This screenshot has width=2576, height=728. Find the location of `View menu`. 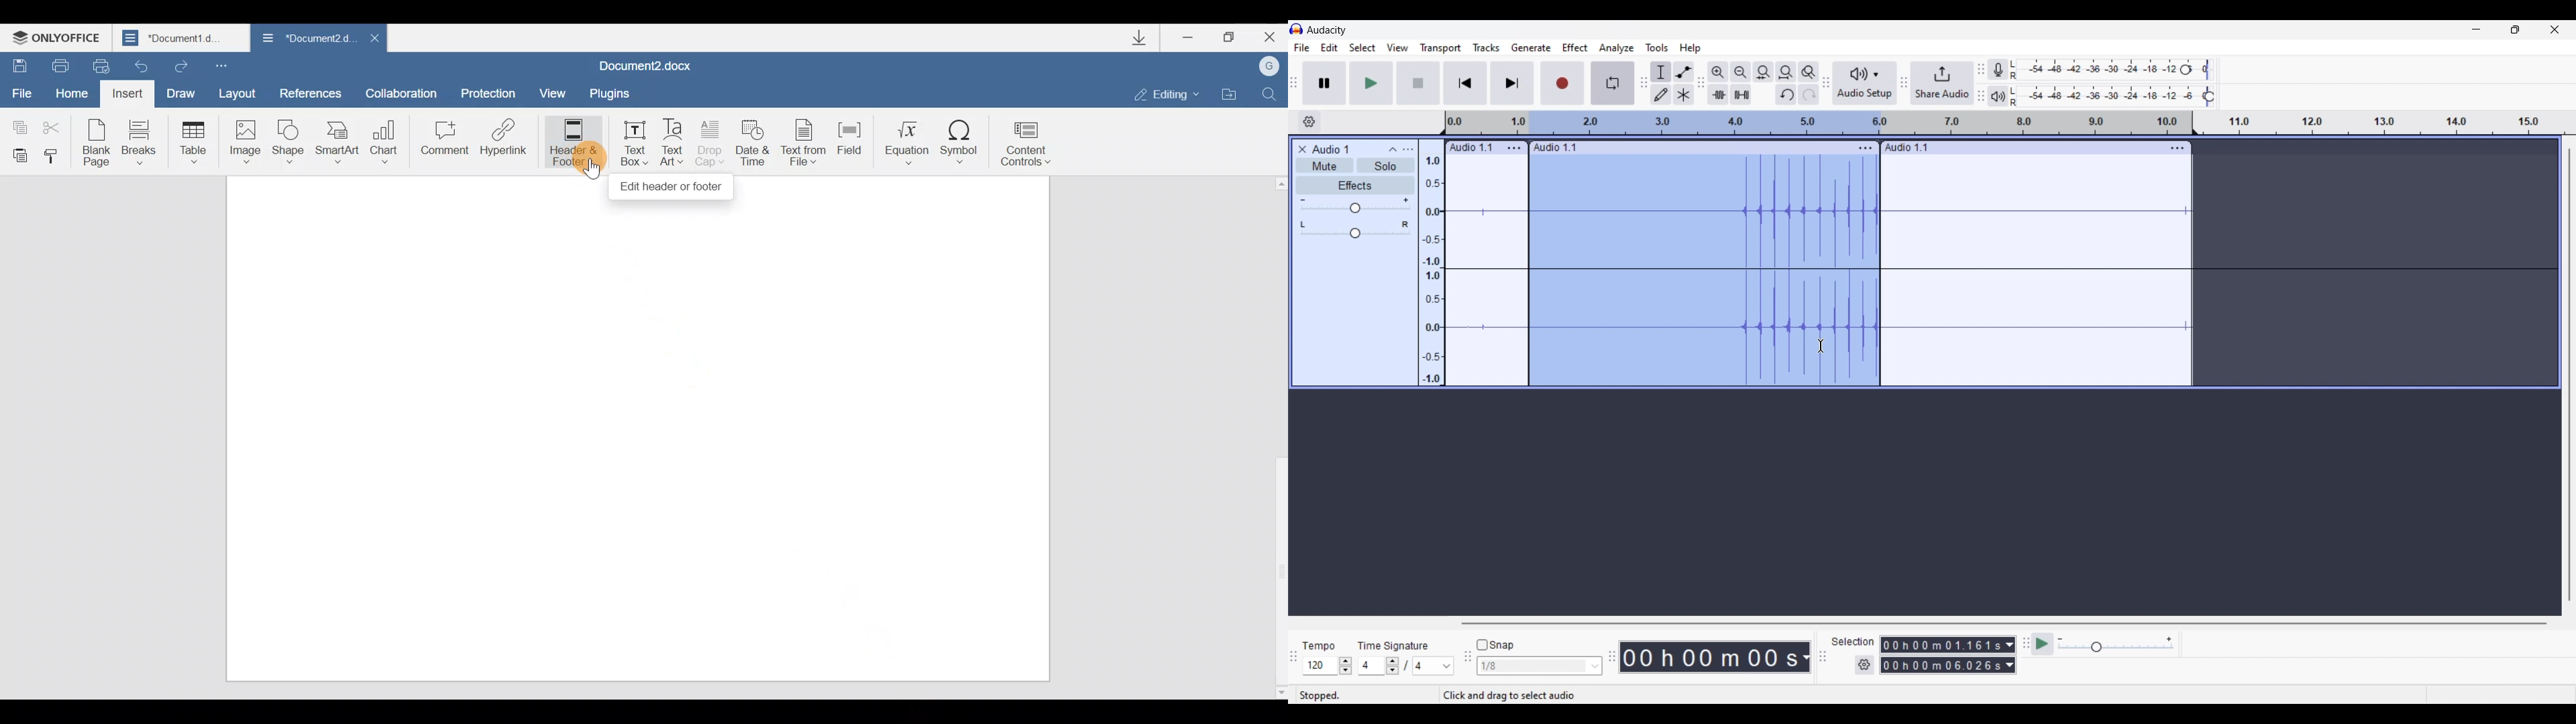

View menu is located at coordinates (1398, 48).